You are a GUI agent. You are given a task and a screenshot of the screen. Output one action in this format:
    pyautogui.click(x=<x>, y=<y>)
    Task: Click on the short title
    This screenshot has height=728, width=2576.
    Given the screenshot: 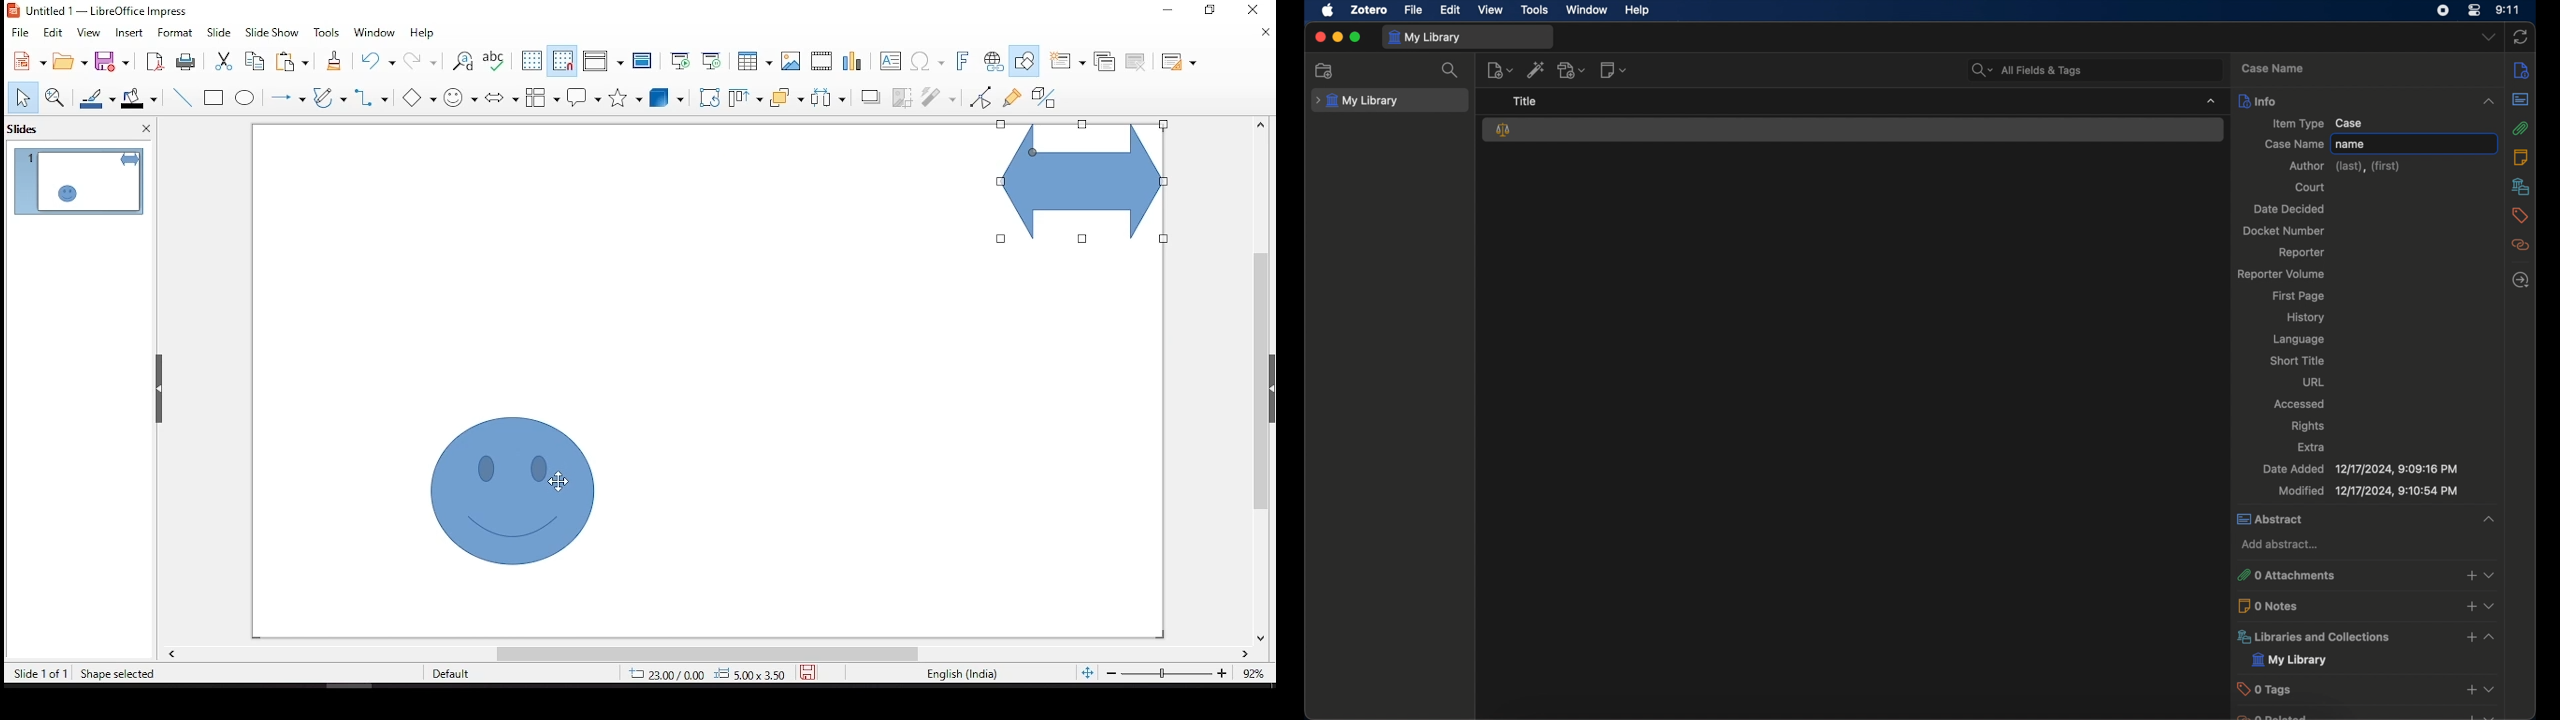 What is the action you would take?
    pyautogui.click(x=2297, y=360)
    